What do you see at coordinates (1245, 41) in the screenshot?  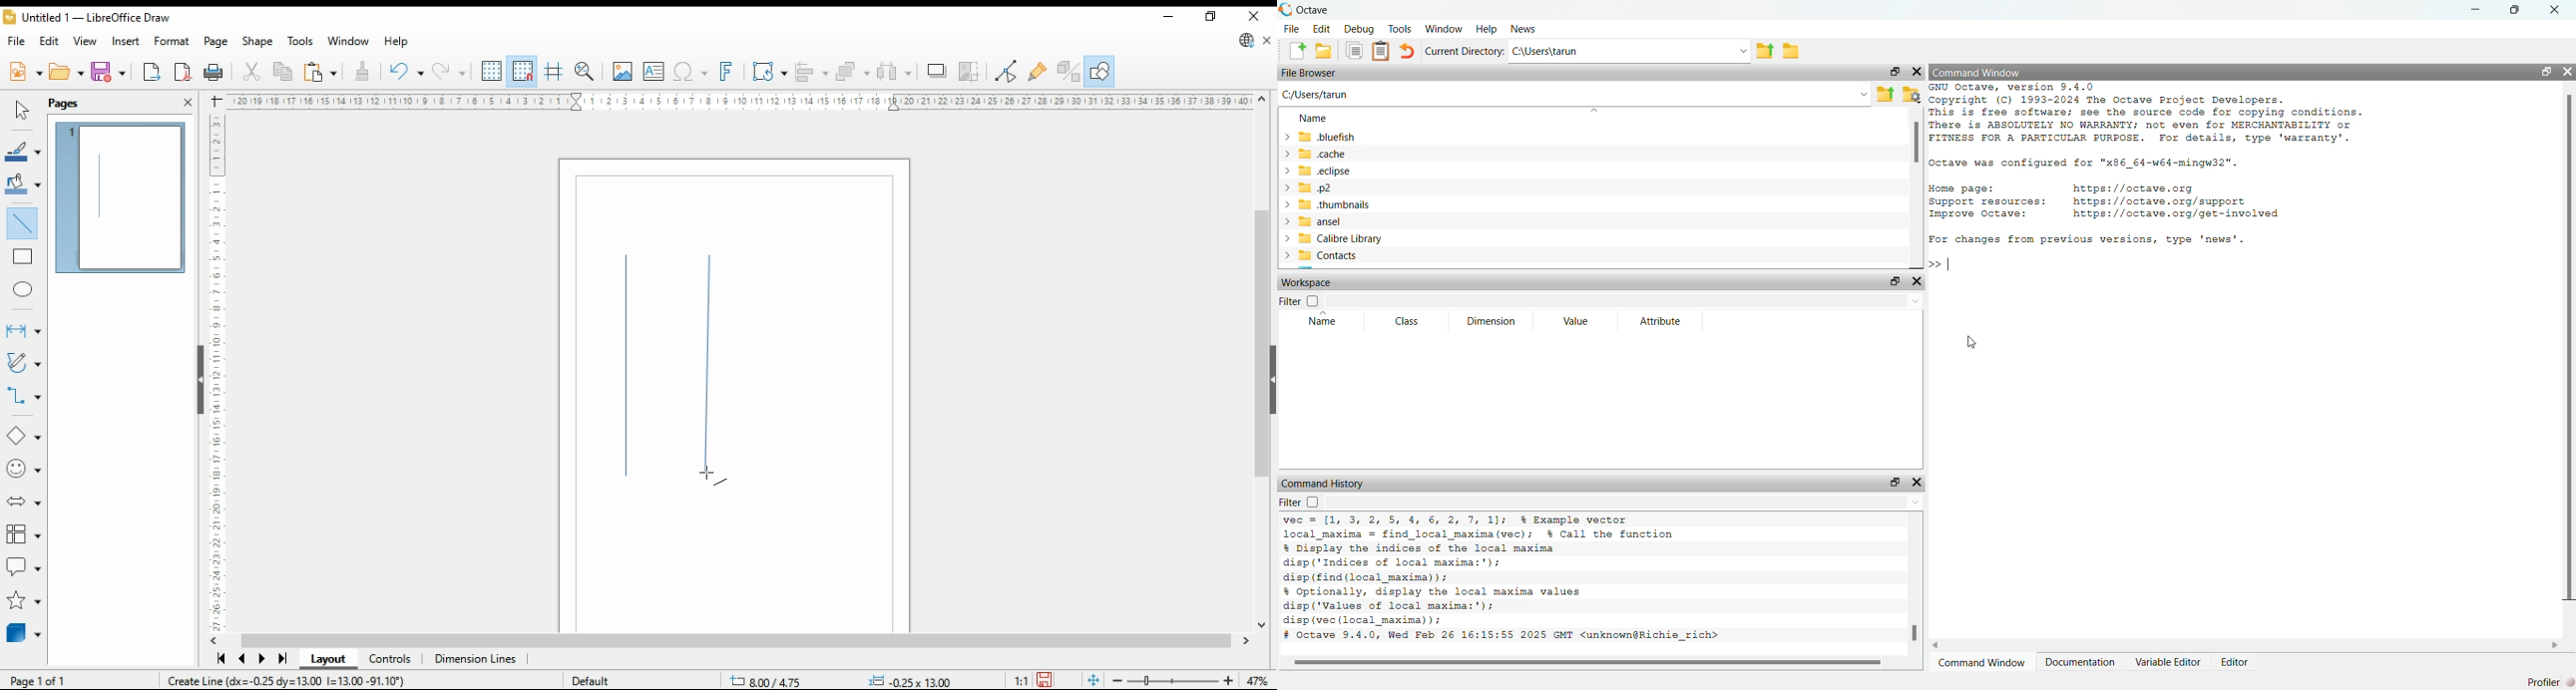 I see `libreoffice update` at bounding box center [1245, 41].